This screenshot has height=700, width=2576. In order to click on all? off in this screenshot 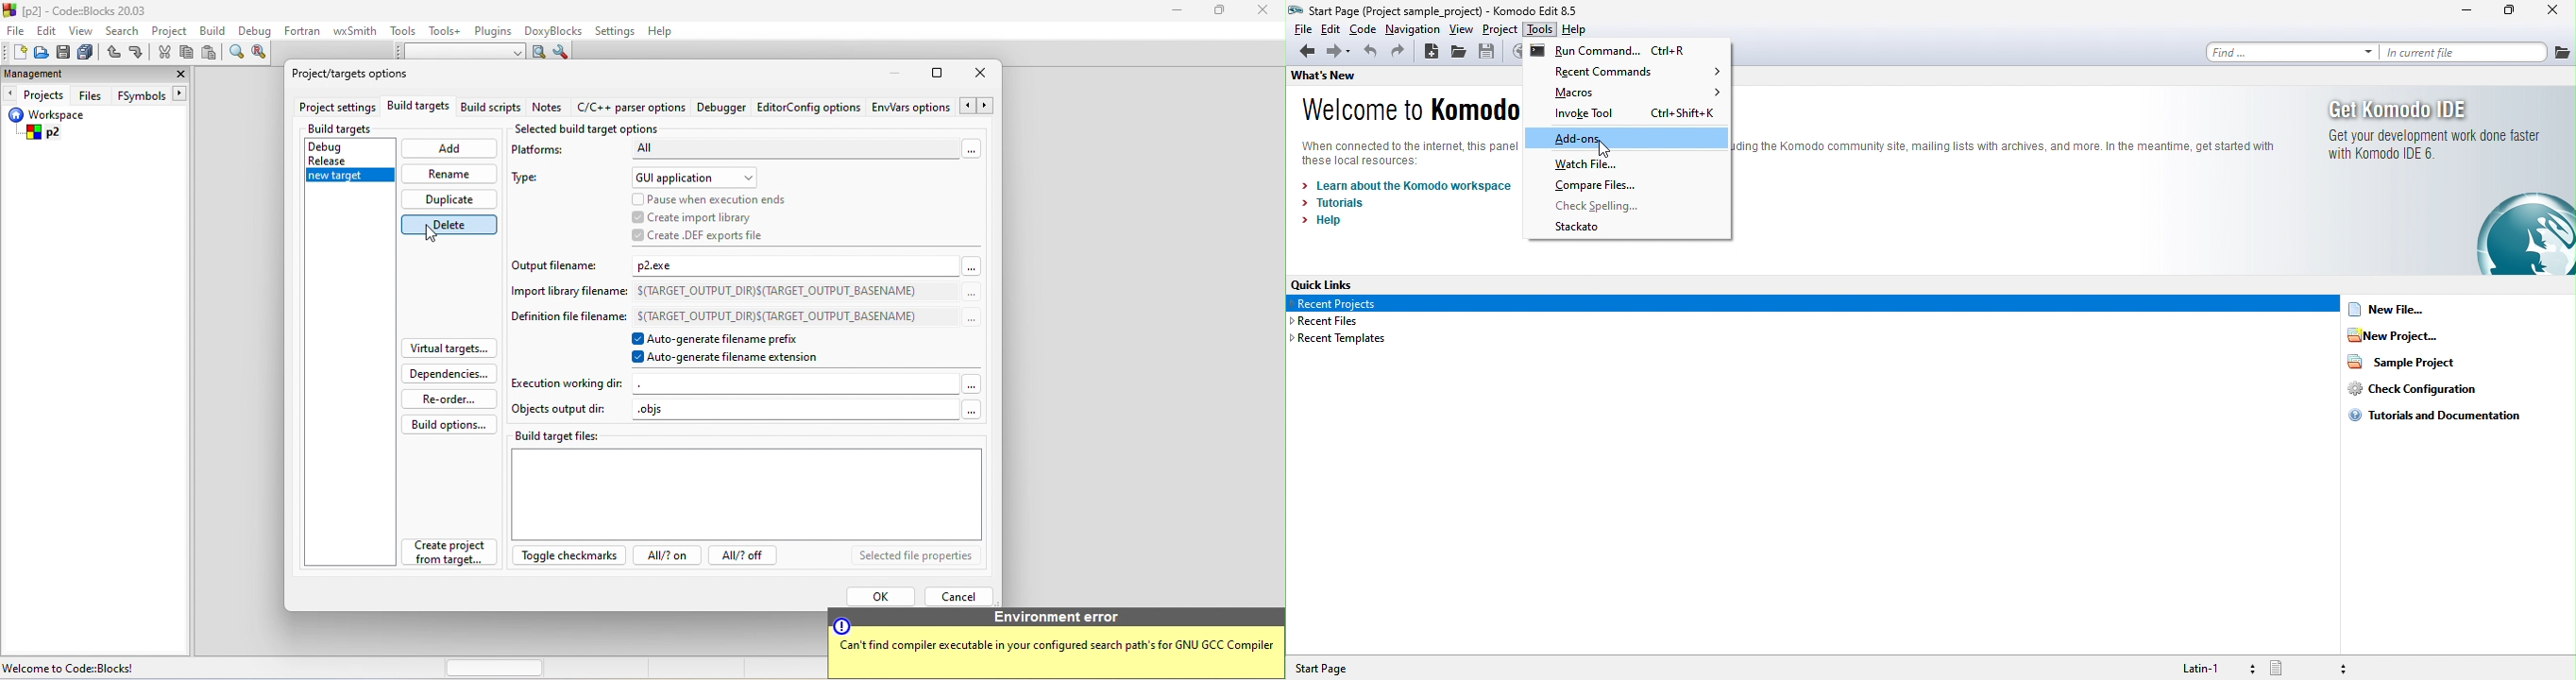, I will do `click(747, 558)`.